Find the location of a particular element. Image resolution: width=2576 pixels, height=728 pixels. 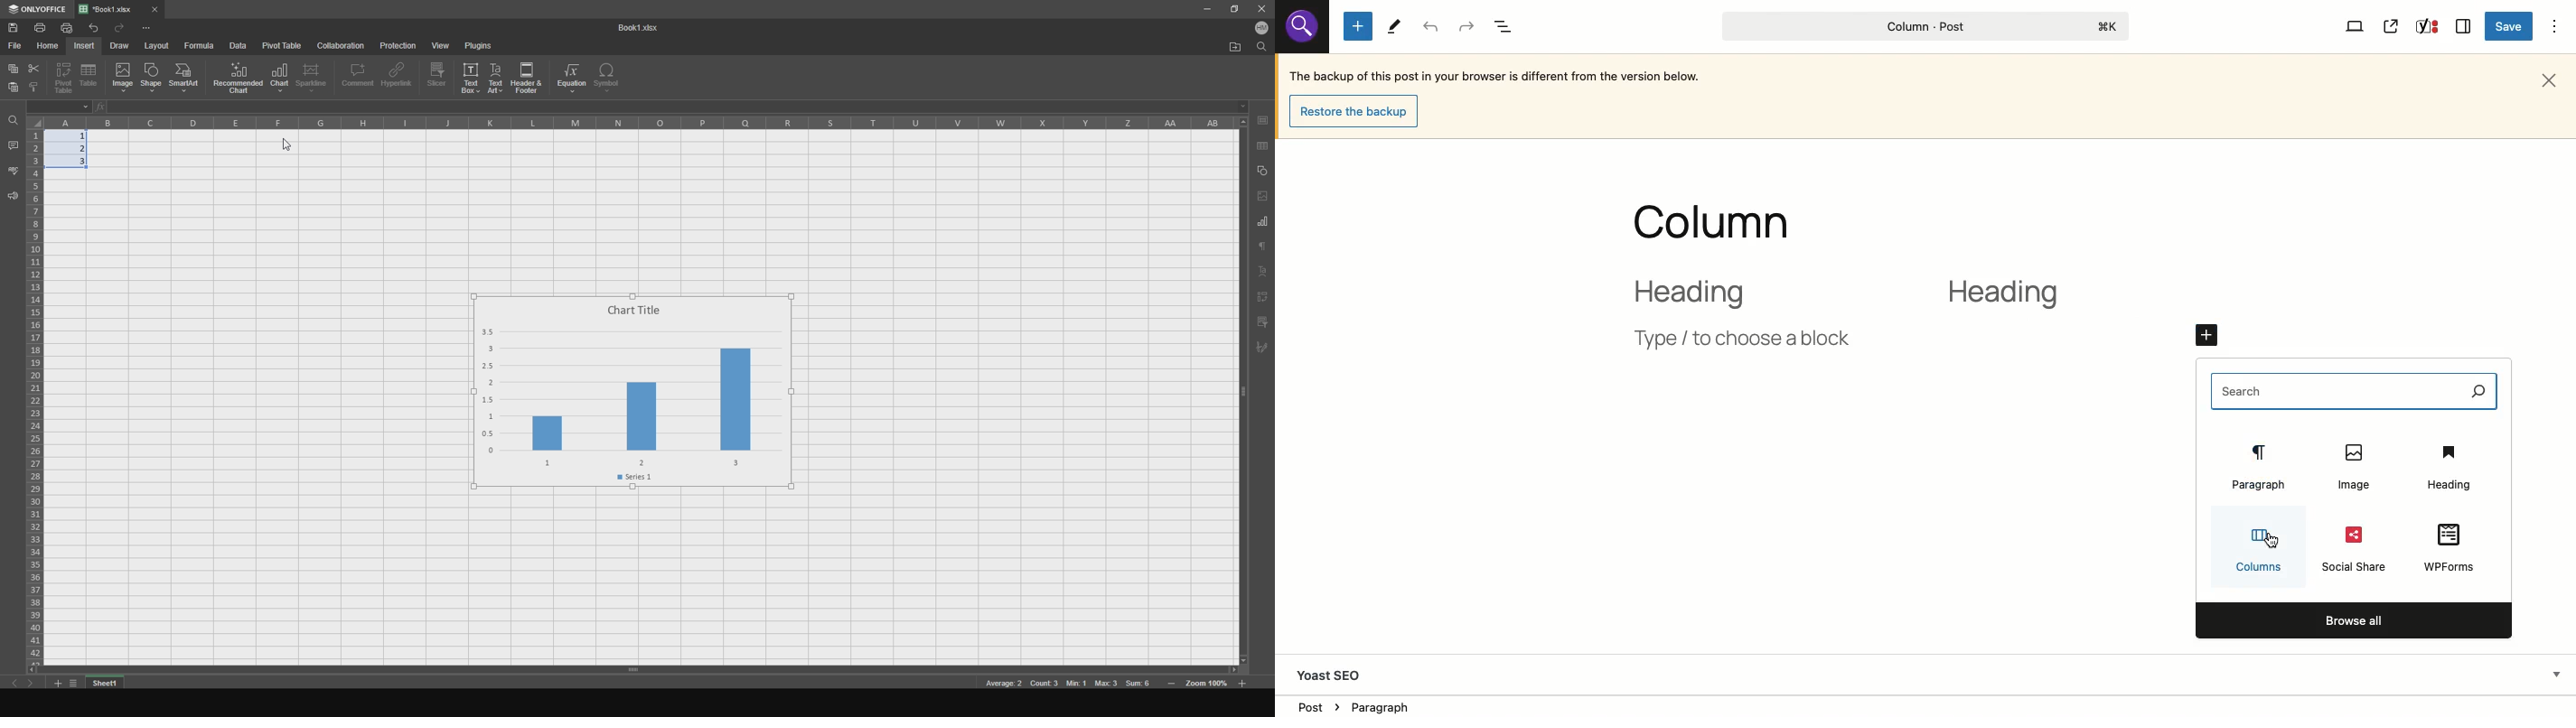

title name is located at coordinates (634, 27).